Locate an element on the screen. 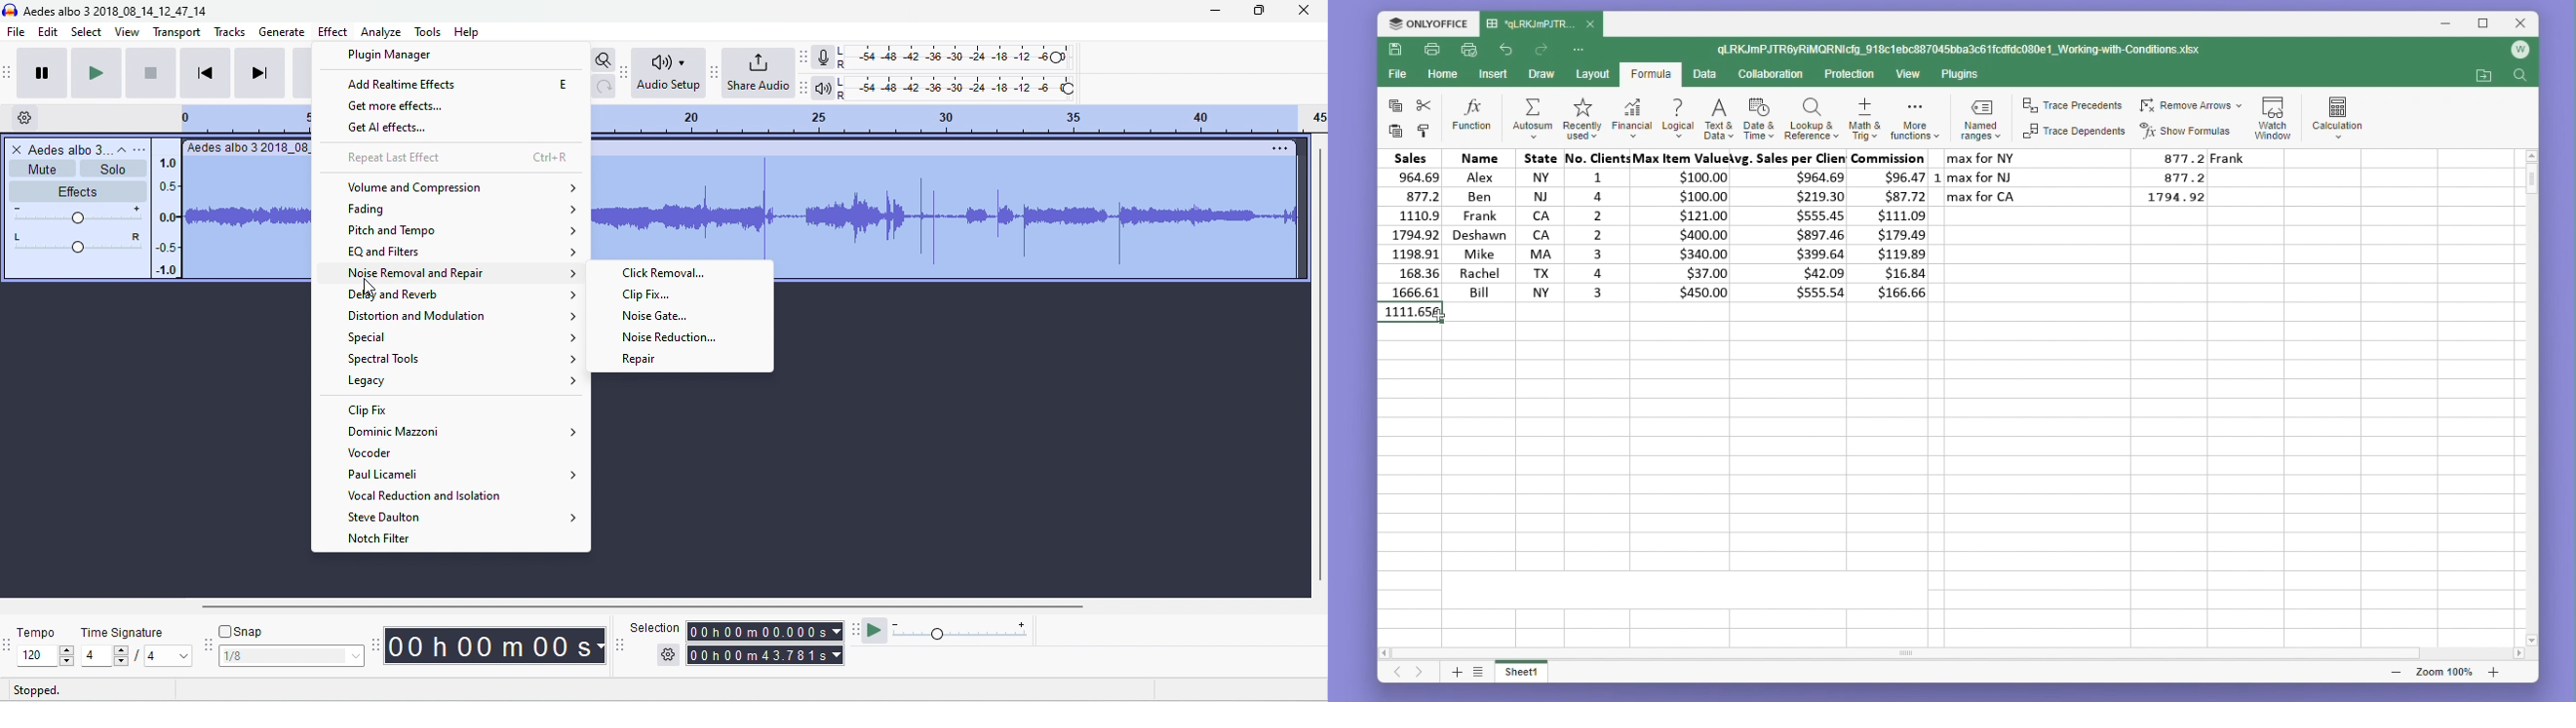  share audio is located at coordinates (758, 73).